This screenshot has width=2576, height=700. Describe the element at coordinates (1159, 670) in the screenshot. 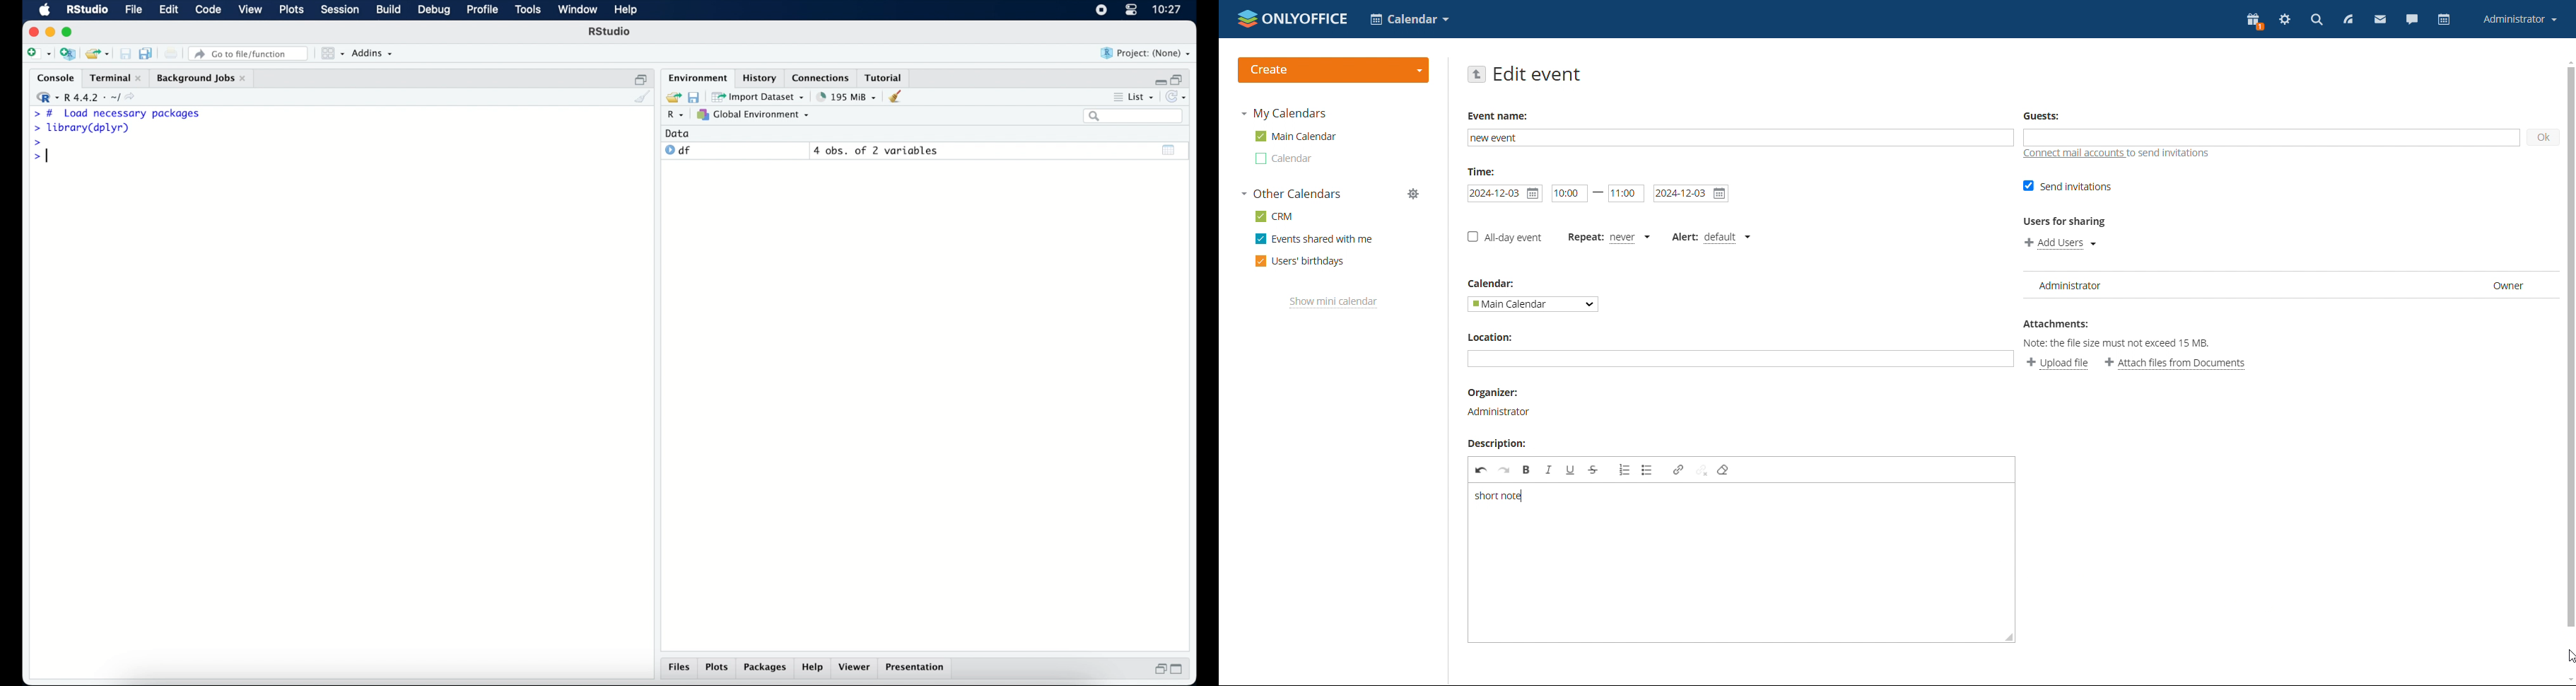

I see `restore down` at that location.